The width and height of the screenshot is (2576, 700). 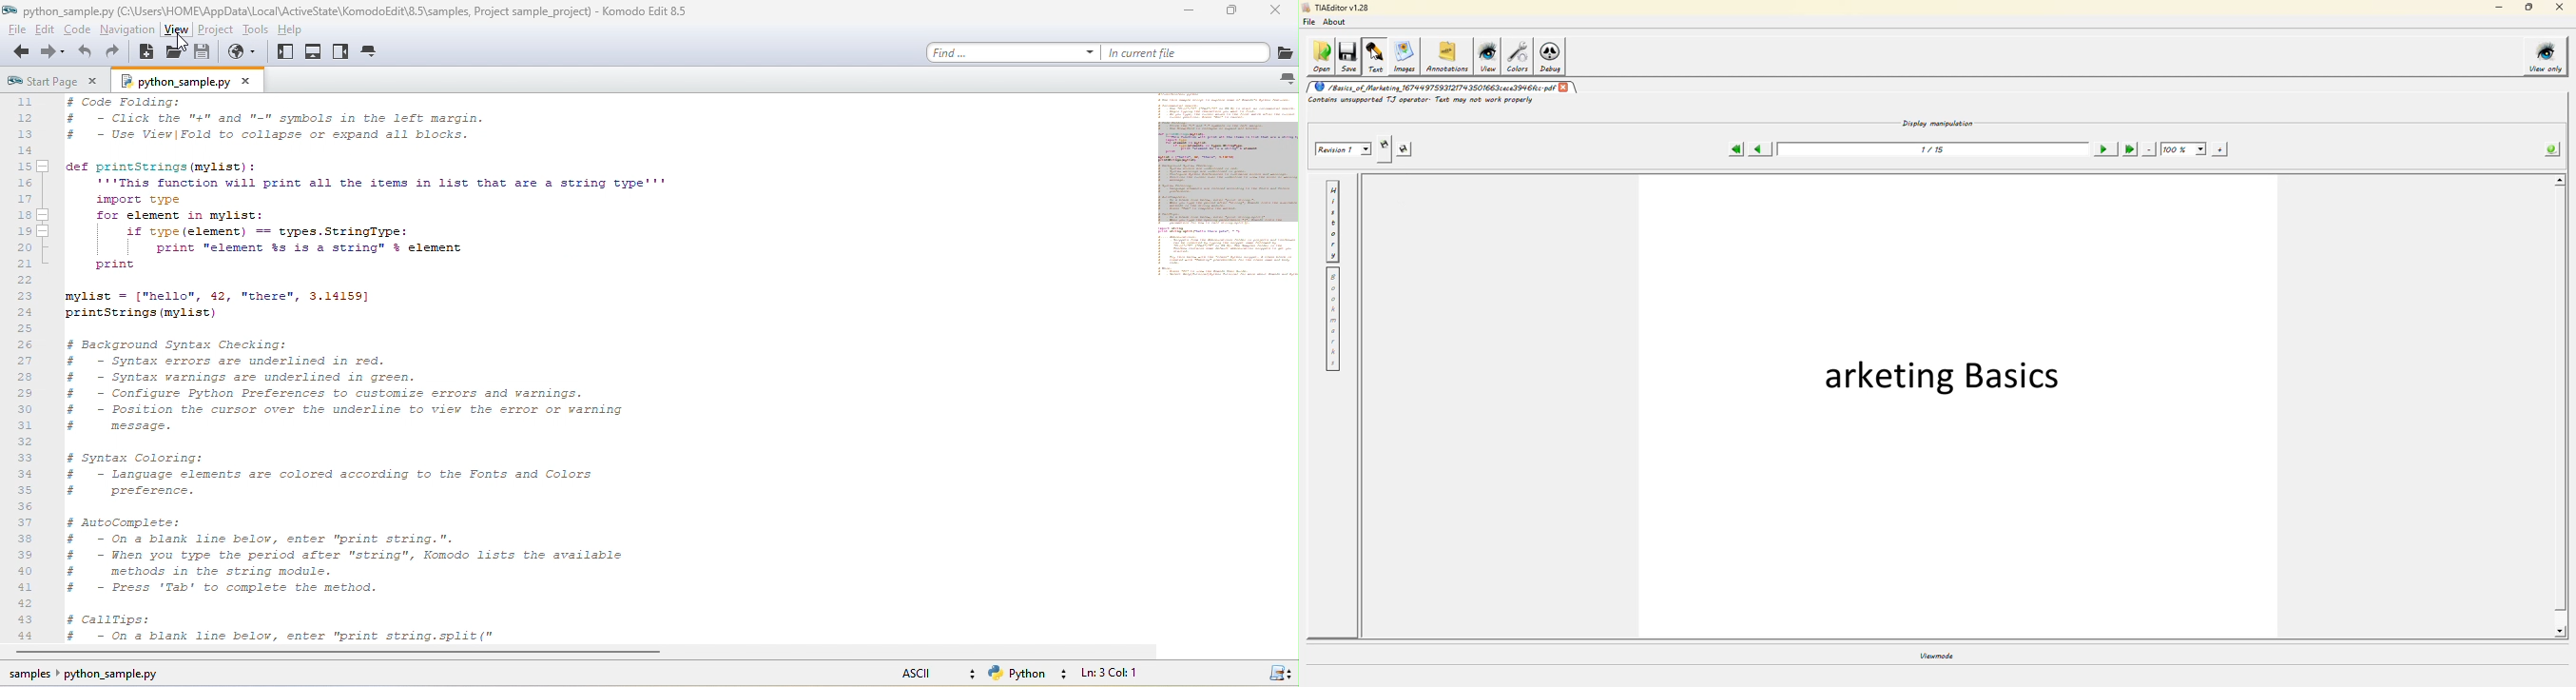 What do you see at coordinates (1762, 149) in the screenshot?
I see `previous page` at bounding box center [1762, 149].